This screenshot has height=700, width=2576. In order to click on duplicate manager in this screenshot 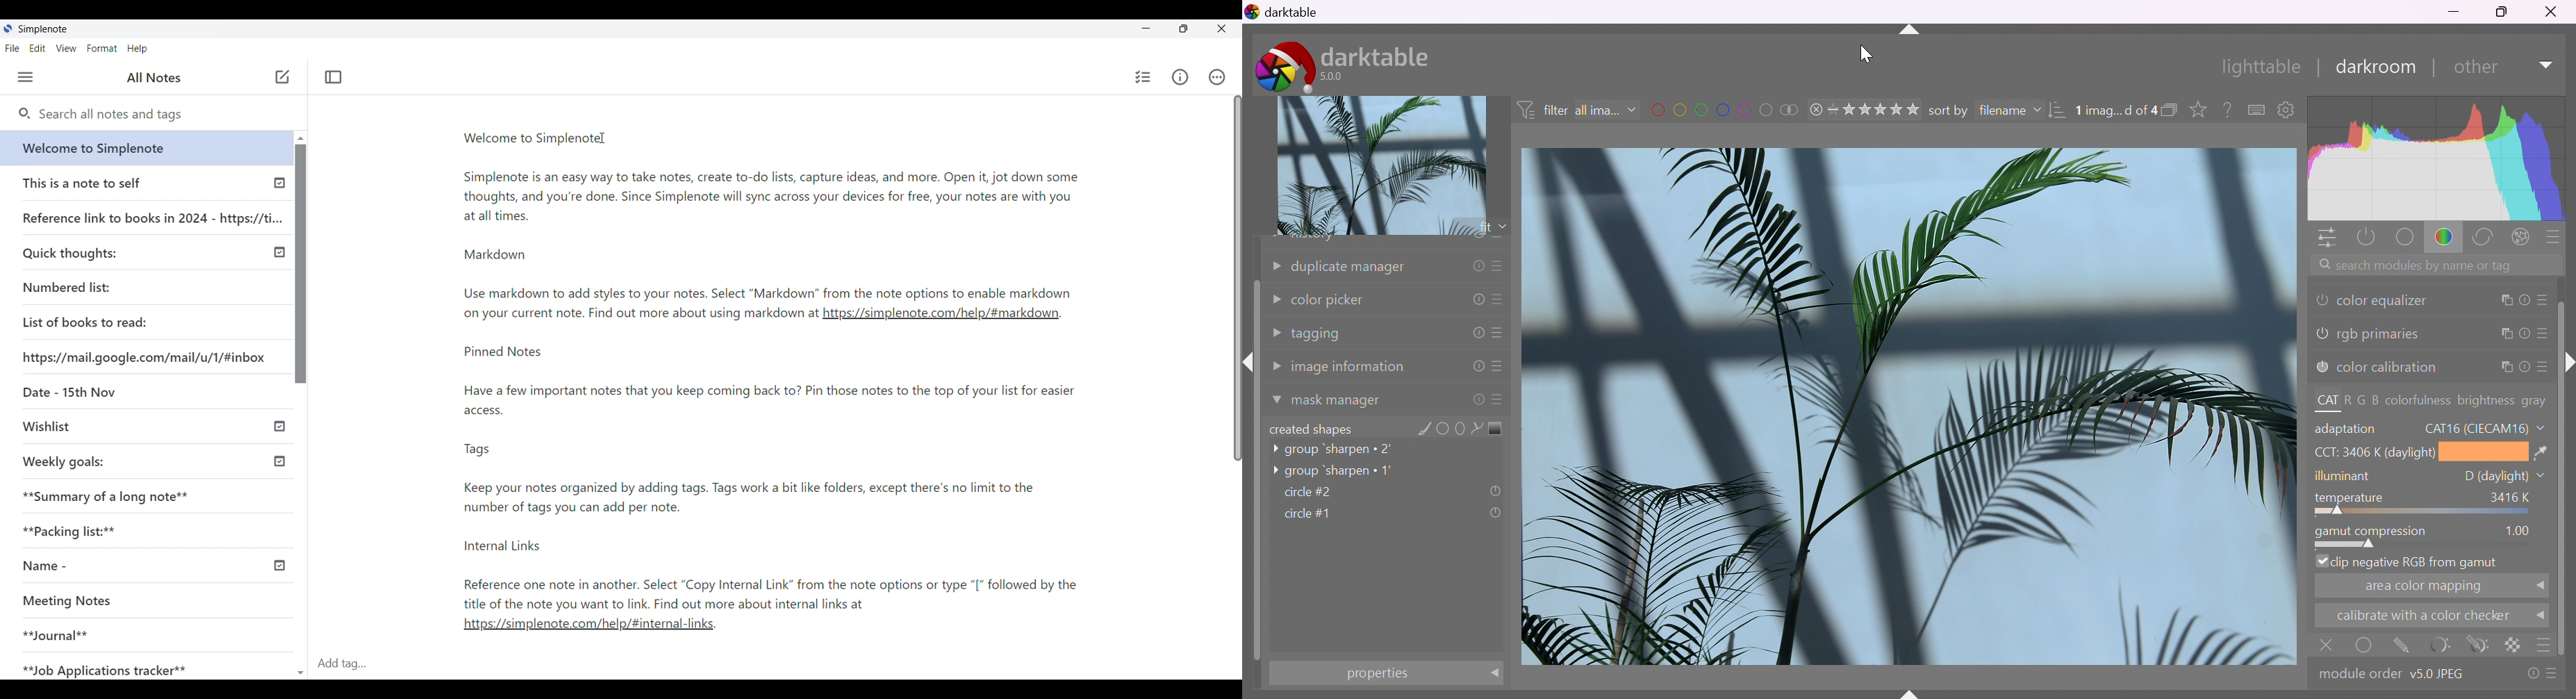, I will do `click(1385, 268)`.